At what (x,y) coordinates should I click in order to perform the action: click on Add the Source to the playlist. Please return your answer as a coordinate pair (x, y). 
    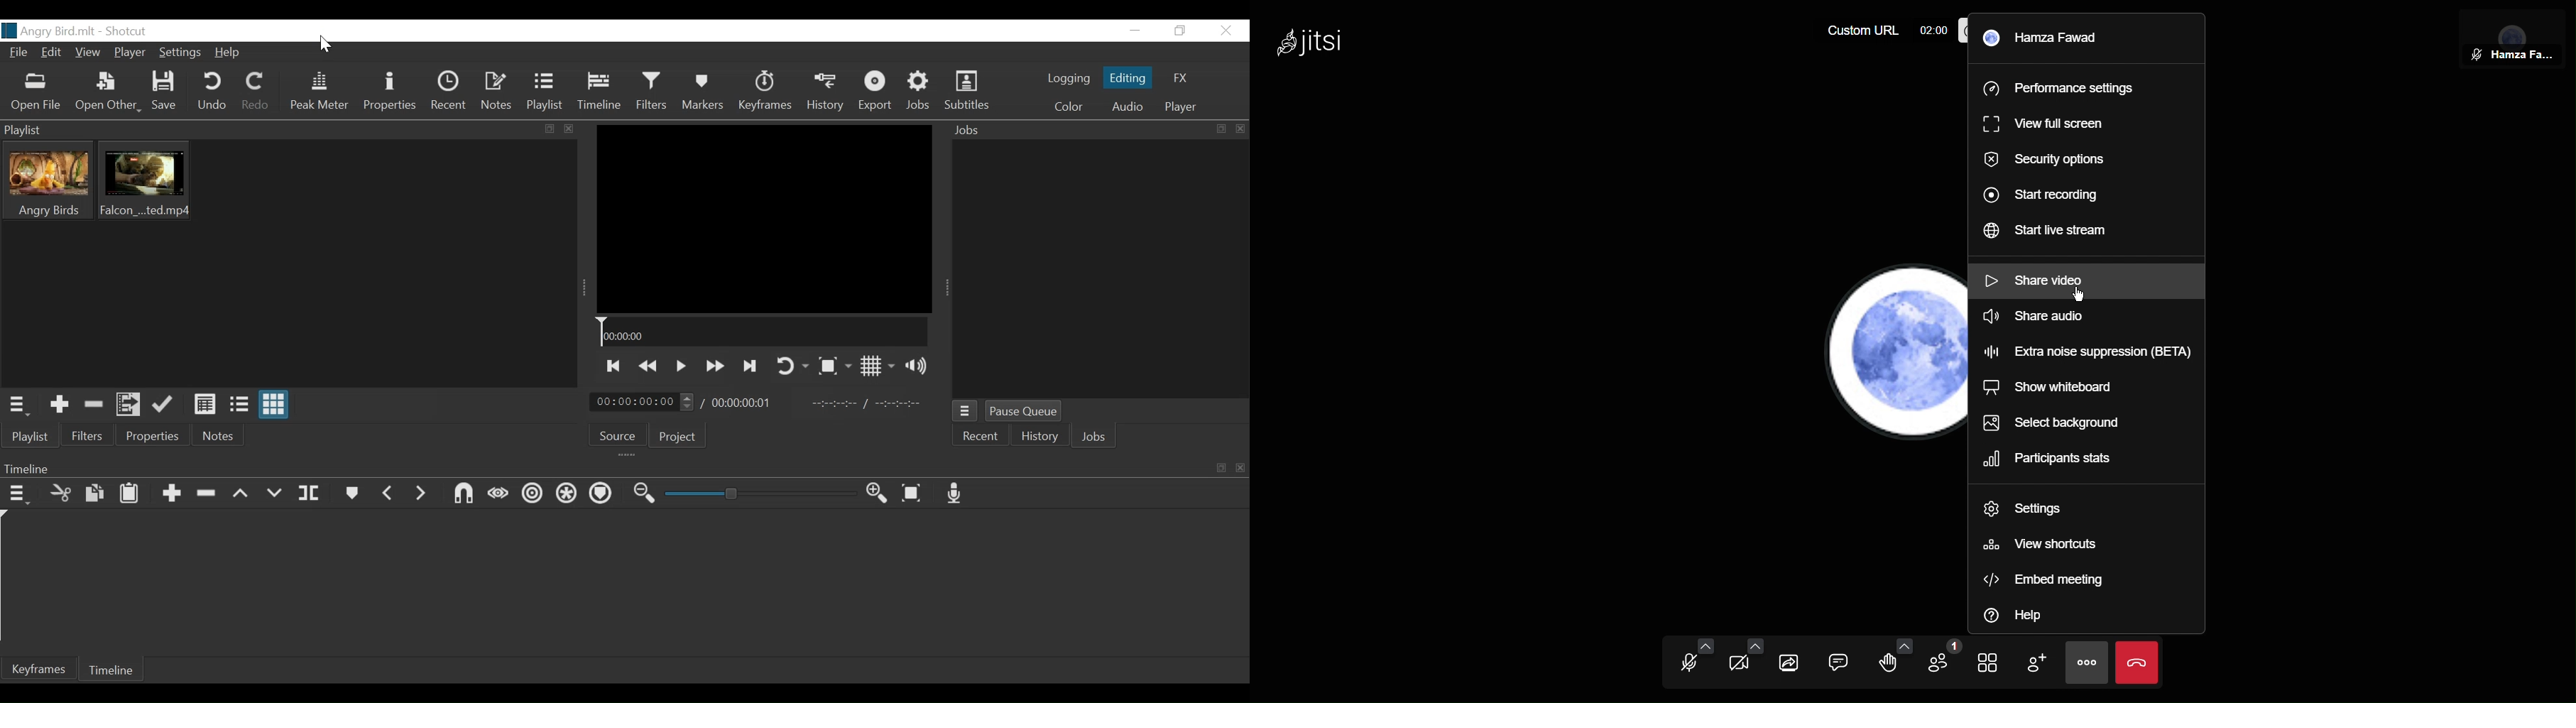
    Looking at the image, I should click on (60, 405).